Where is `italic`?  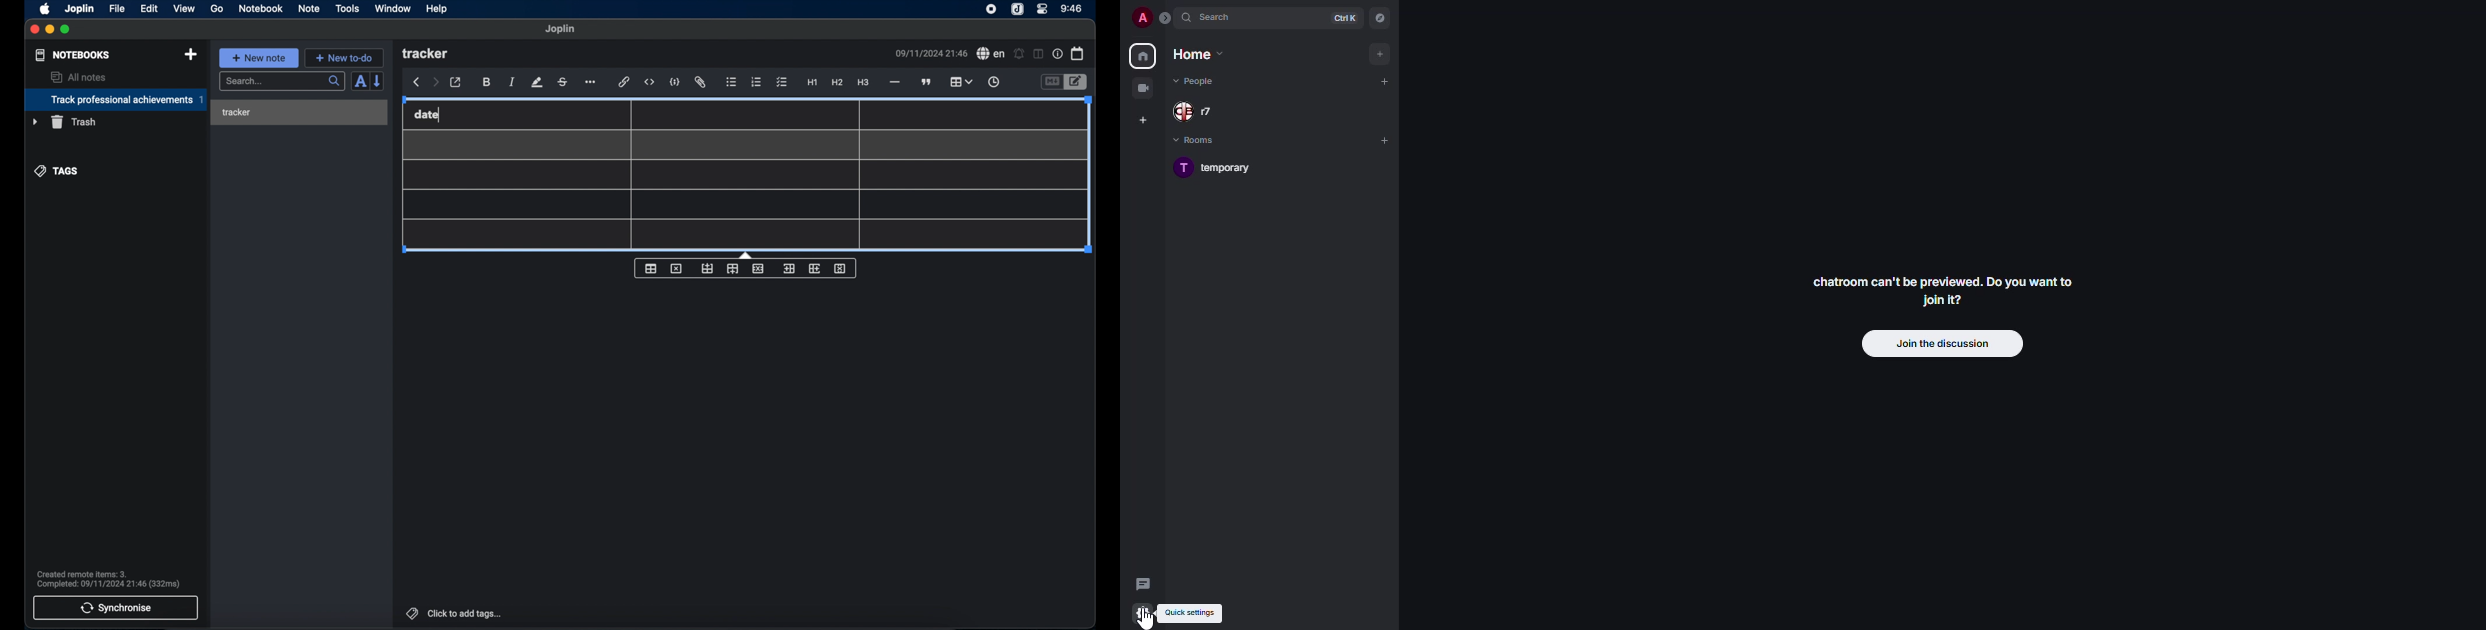
italic is located at coordinates (512, 83).